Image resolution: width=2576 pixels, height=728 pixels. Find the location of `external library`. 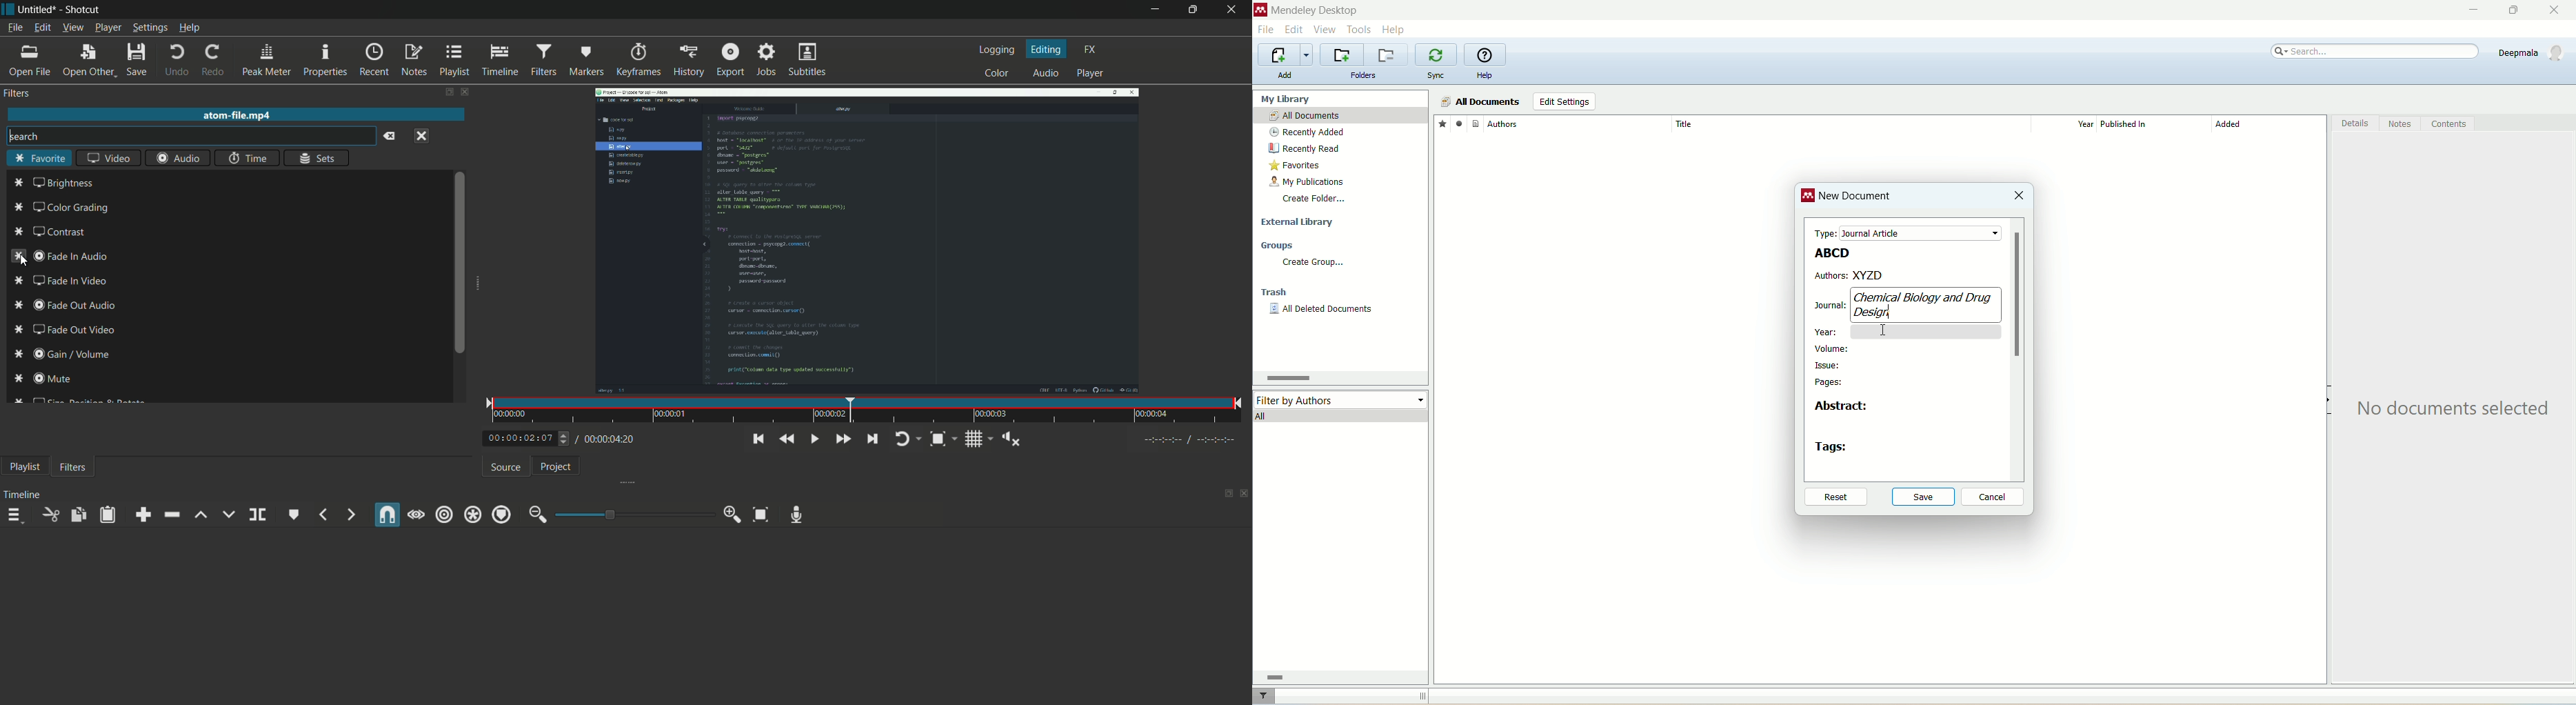

external library is located at coordinates (1300, 223).